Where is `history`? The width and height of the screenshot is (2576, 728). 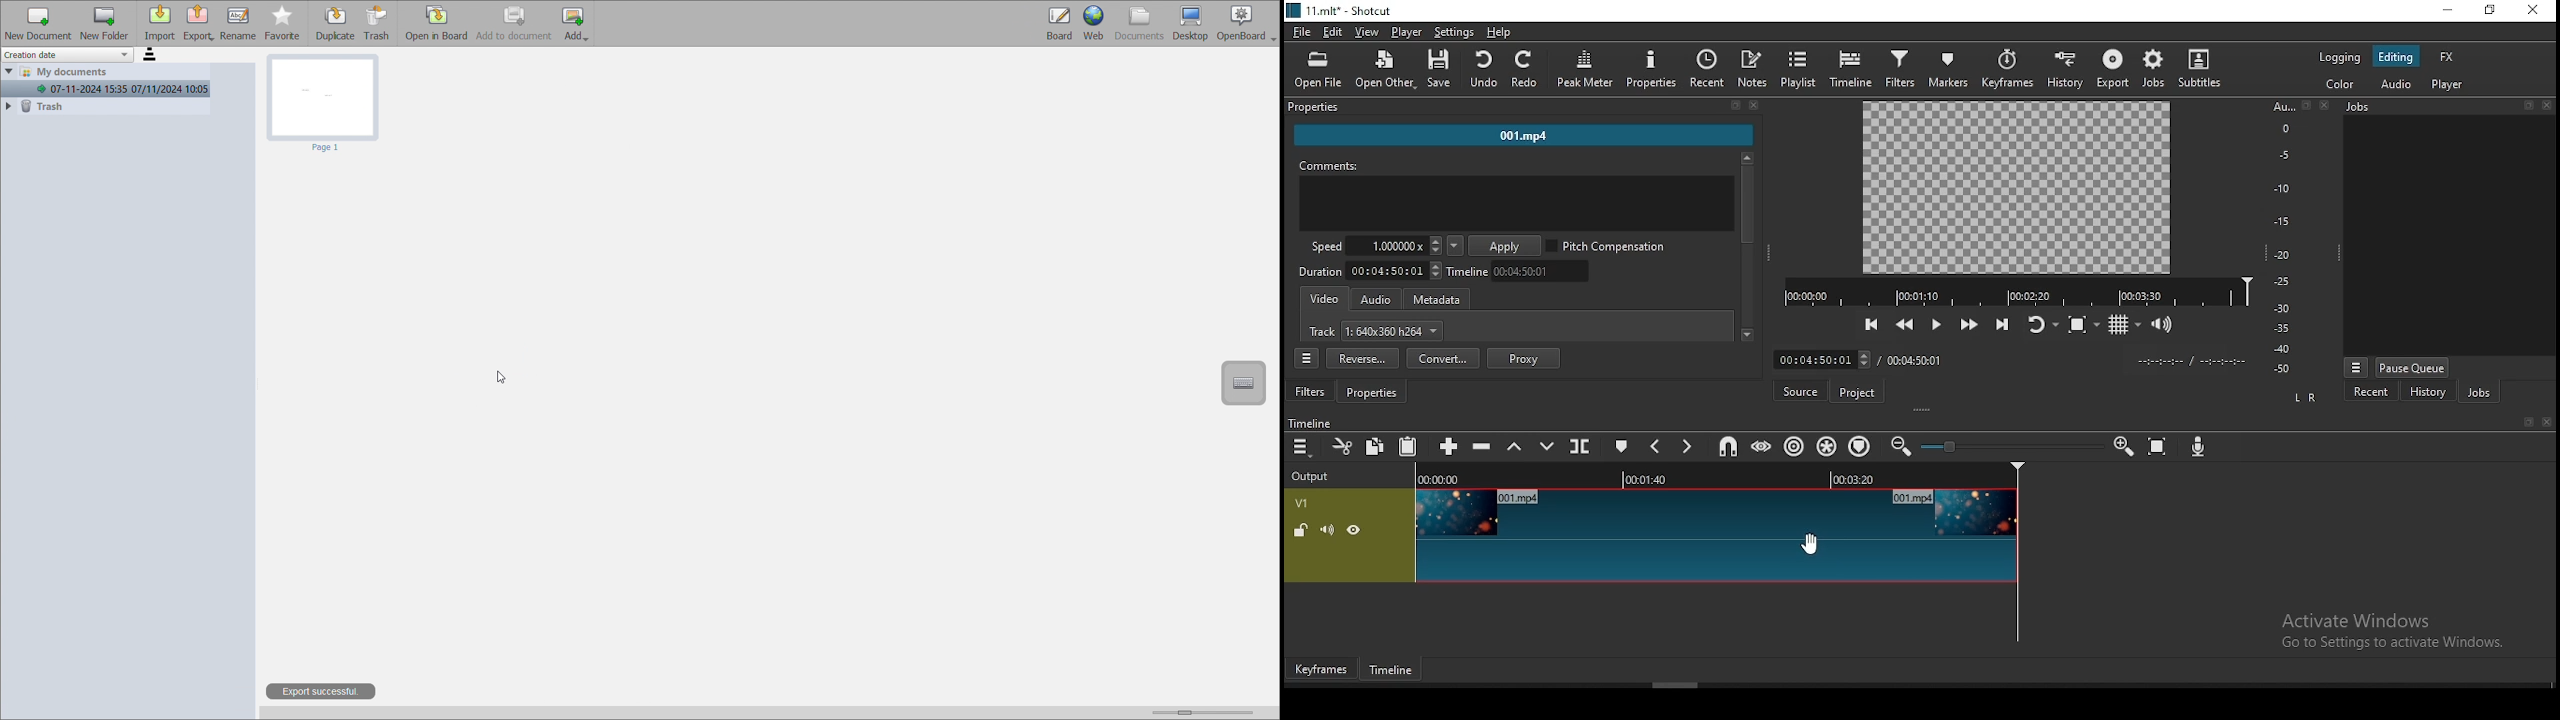
history is located at coordinates (2065, 67).